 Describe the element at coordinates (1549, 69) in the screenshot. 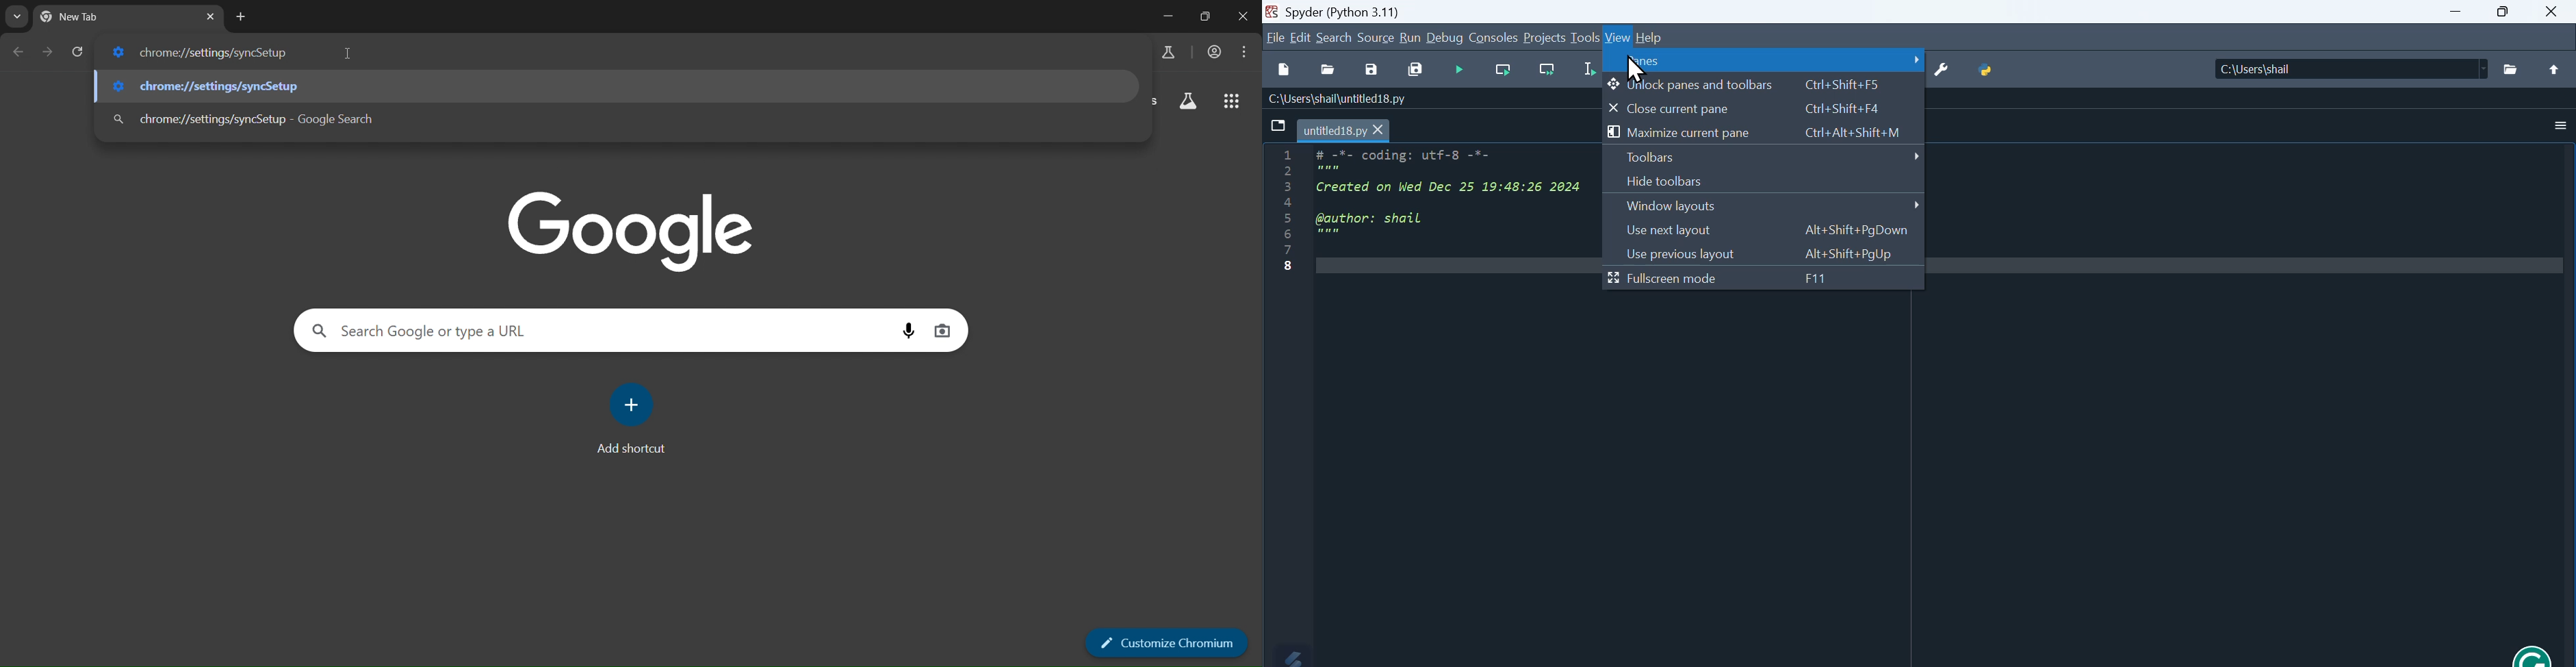

I see `run current sale and go to the next one` at that location.